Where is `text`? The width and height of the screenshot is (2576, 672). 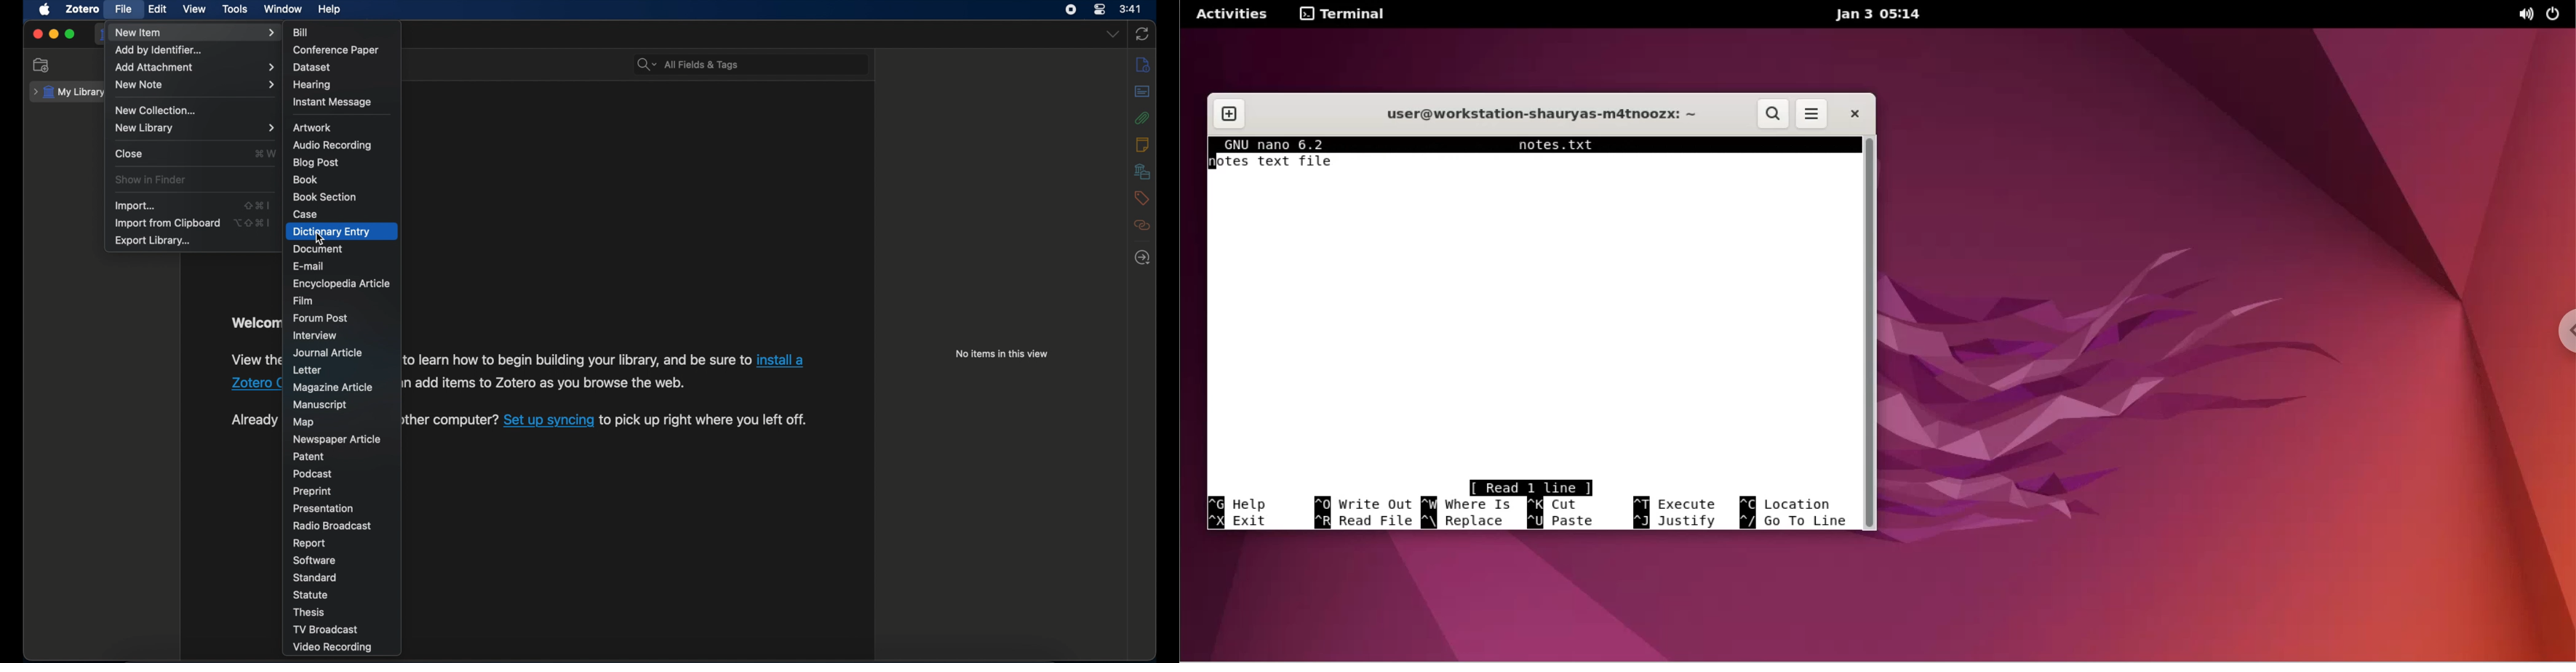
text is located at coordinates (540, 385).